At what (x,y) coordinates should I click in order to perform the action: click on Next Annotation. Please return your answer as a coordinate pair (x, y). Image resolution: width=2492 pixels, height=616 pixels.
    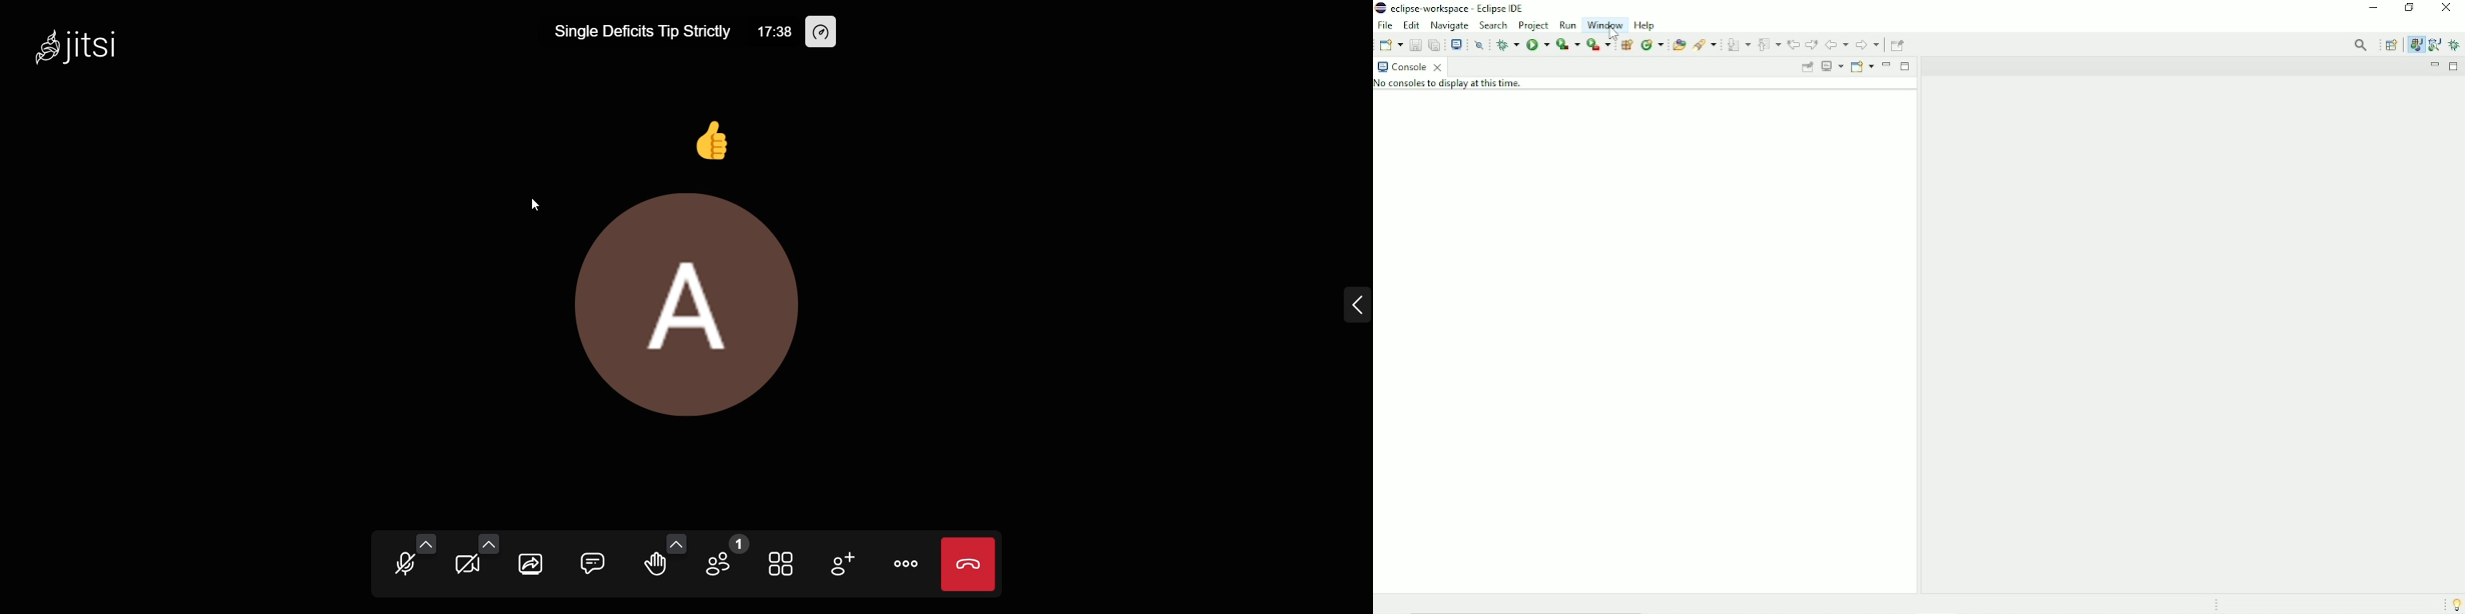
    Looking at the image, I should click on (1738, 45).